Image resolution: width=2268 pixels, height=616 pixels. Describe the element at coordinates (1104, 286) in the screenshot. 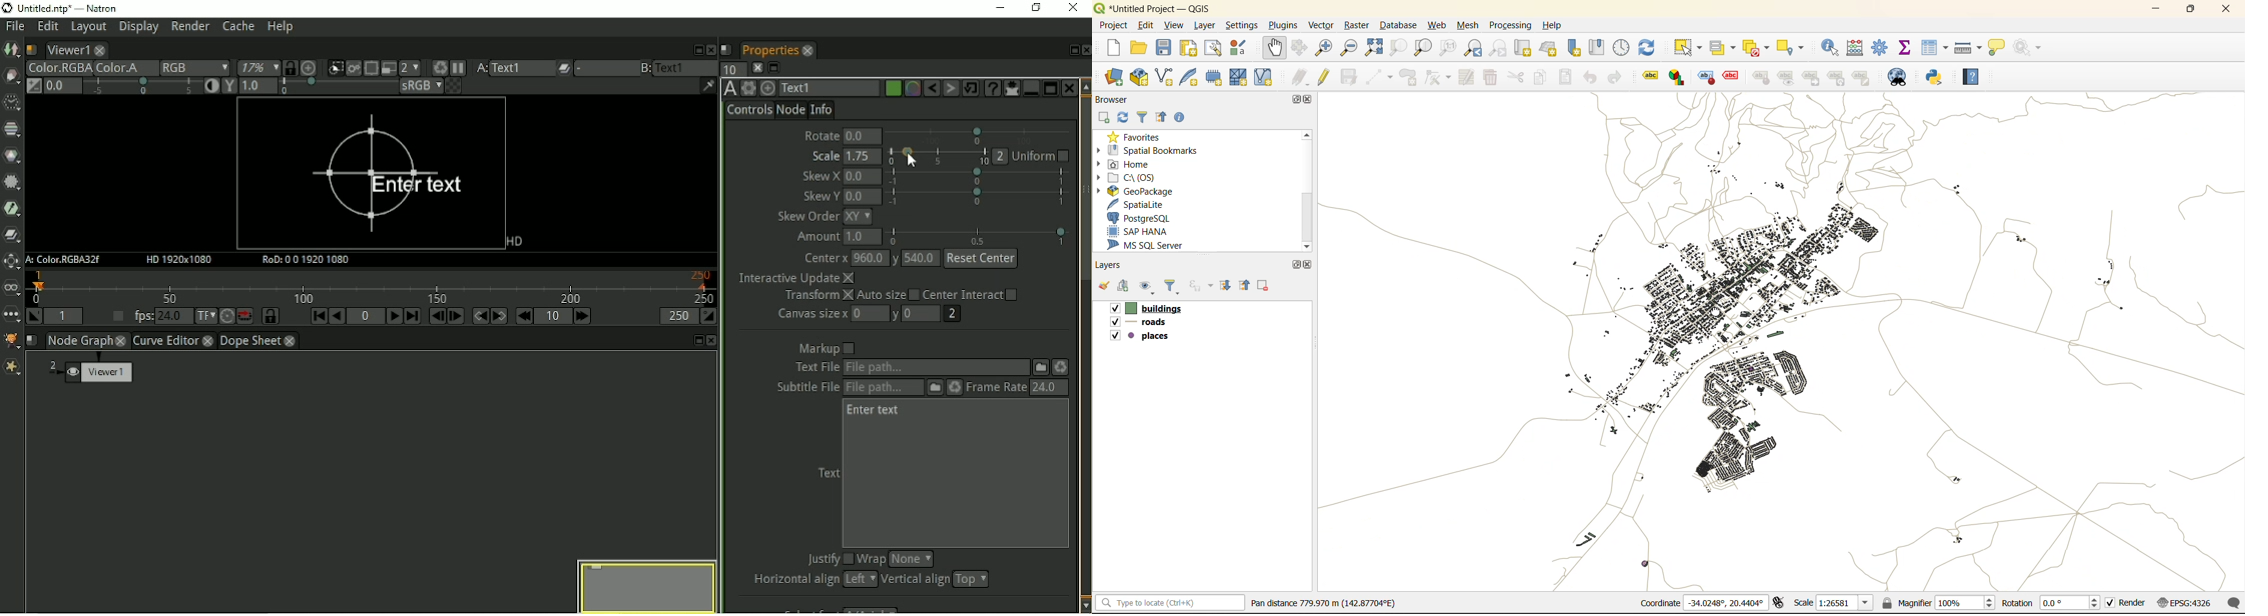

I see `open` at that location.